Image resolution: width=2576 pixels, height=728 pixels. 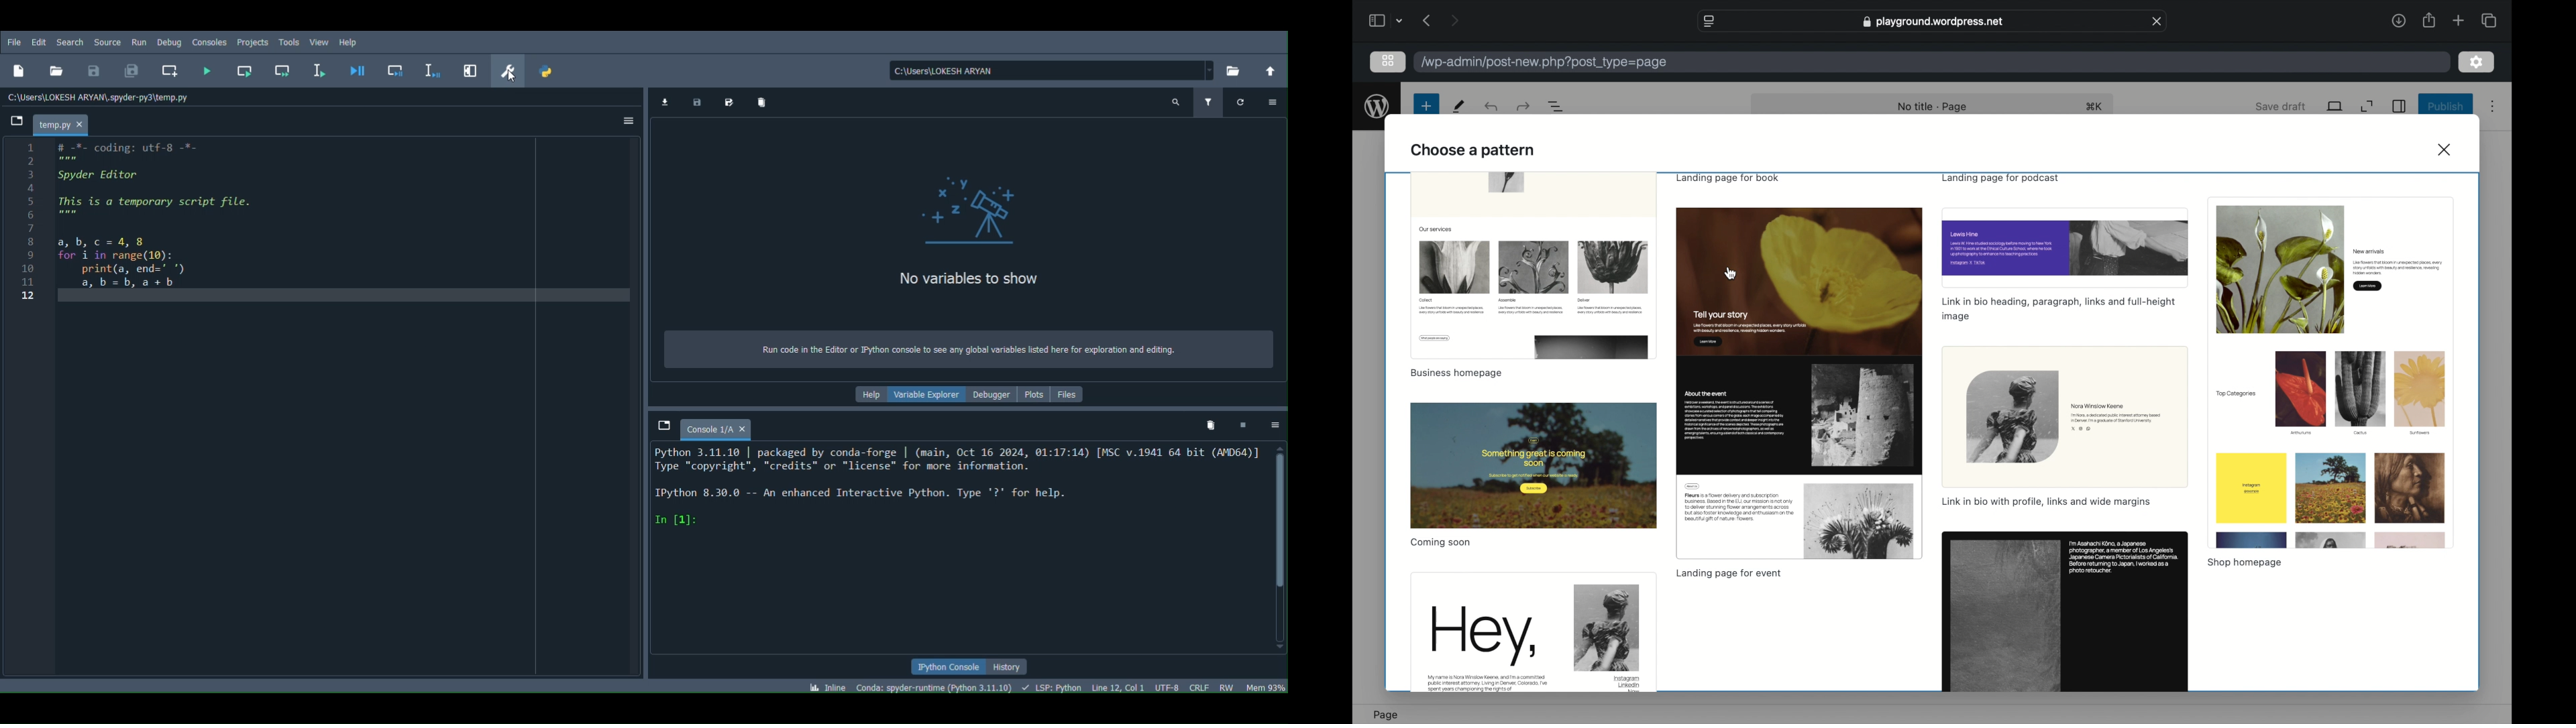 What do you see at coordinates (2065, 247) in the screenshot?
I see `preview` at bounding box center [2065, 247].